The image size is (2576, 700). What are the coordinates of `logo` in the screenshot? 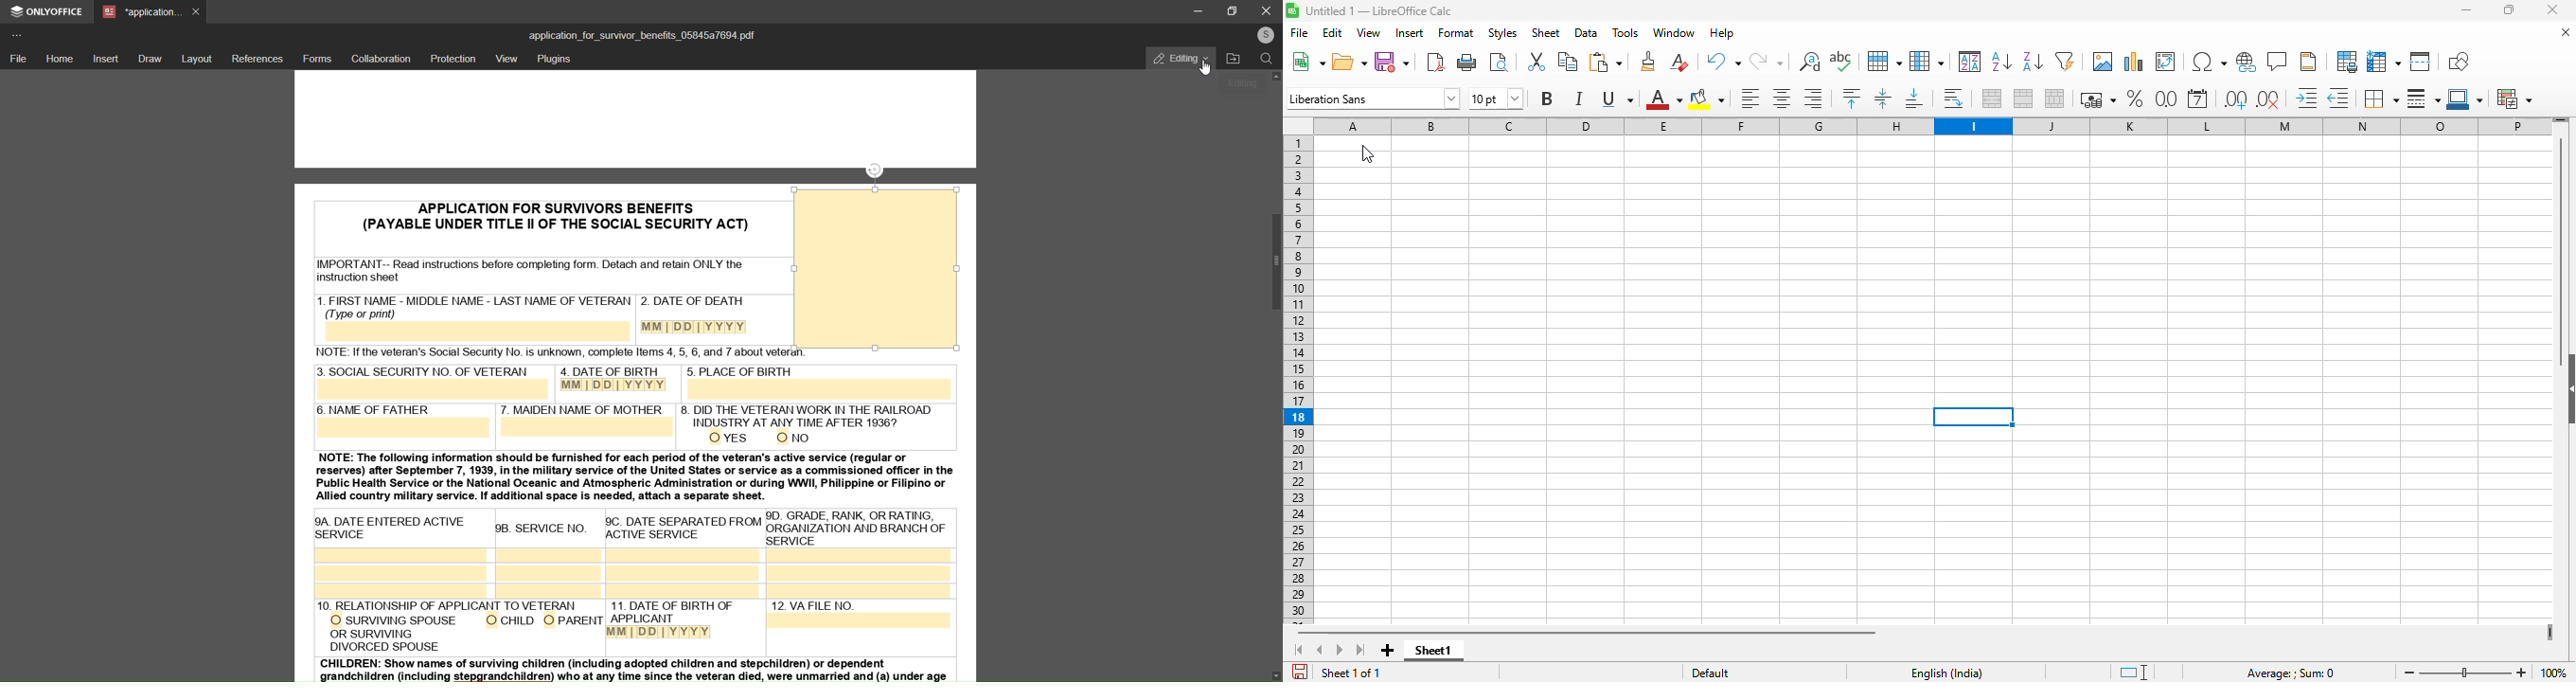 It's located at (1292, 10).